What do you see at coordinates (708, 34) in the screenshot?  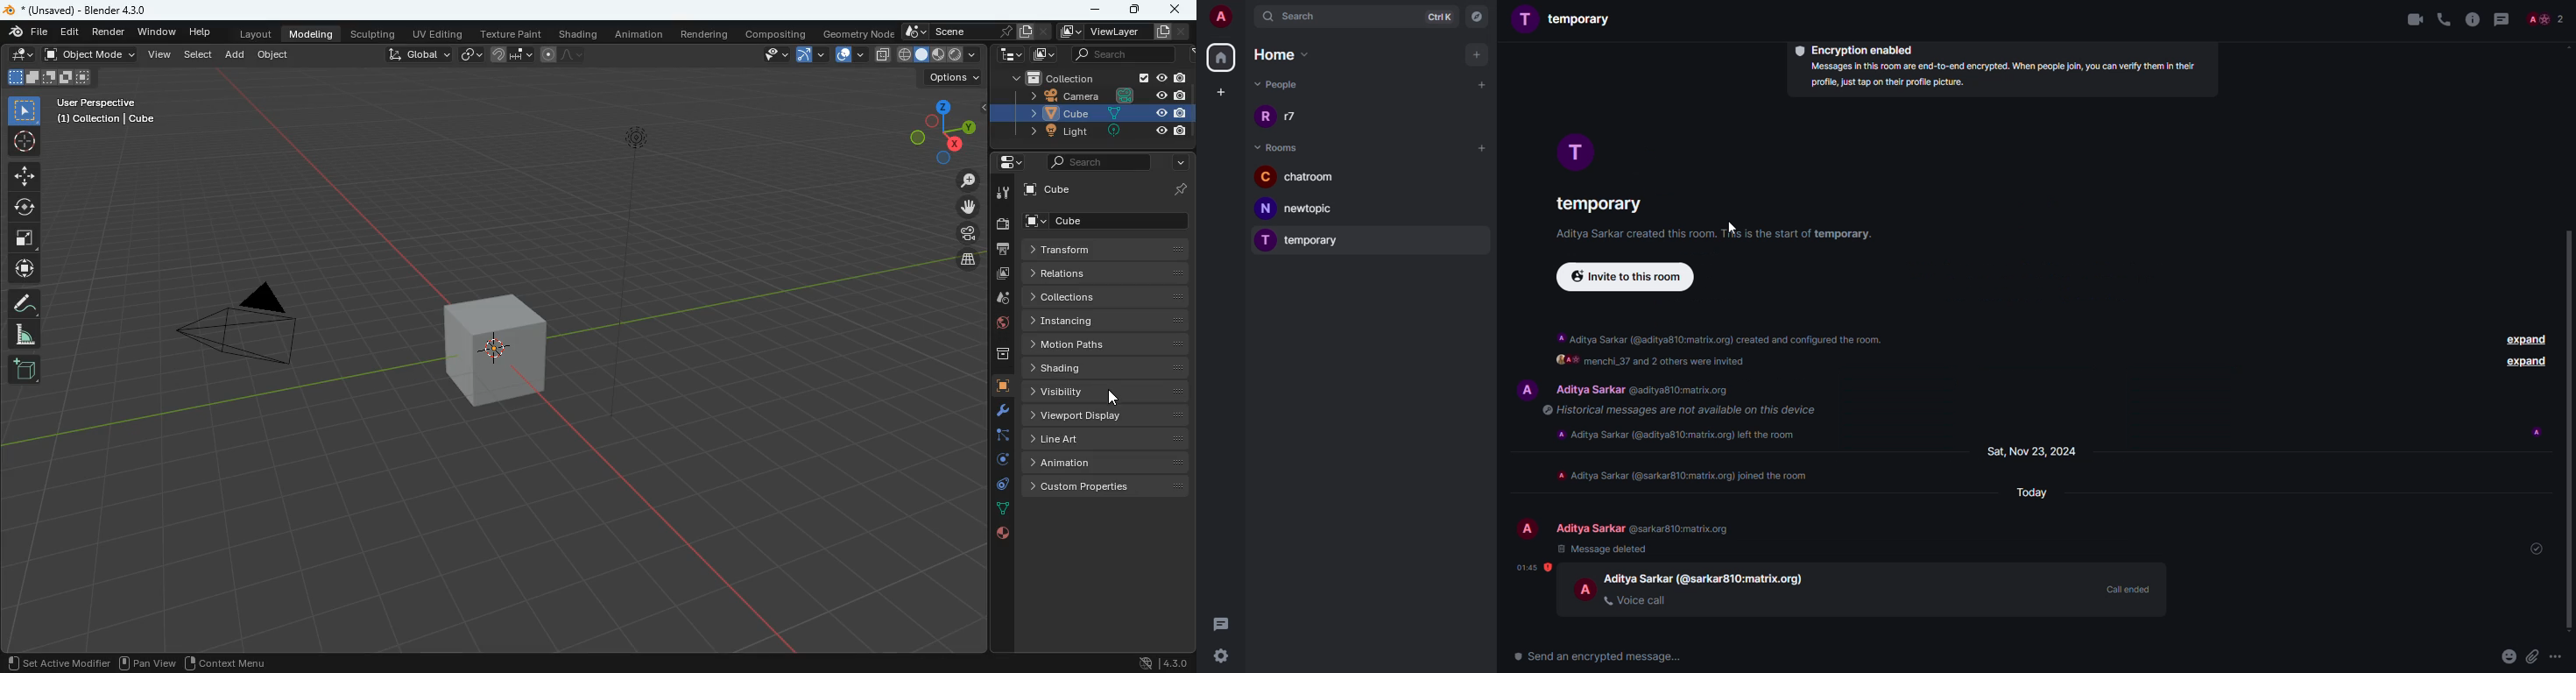 I see `rendering` at bounding box center [708, 34].